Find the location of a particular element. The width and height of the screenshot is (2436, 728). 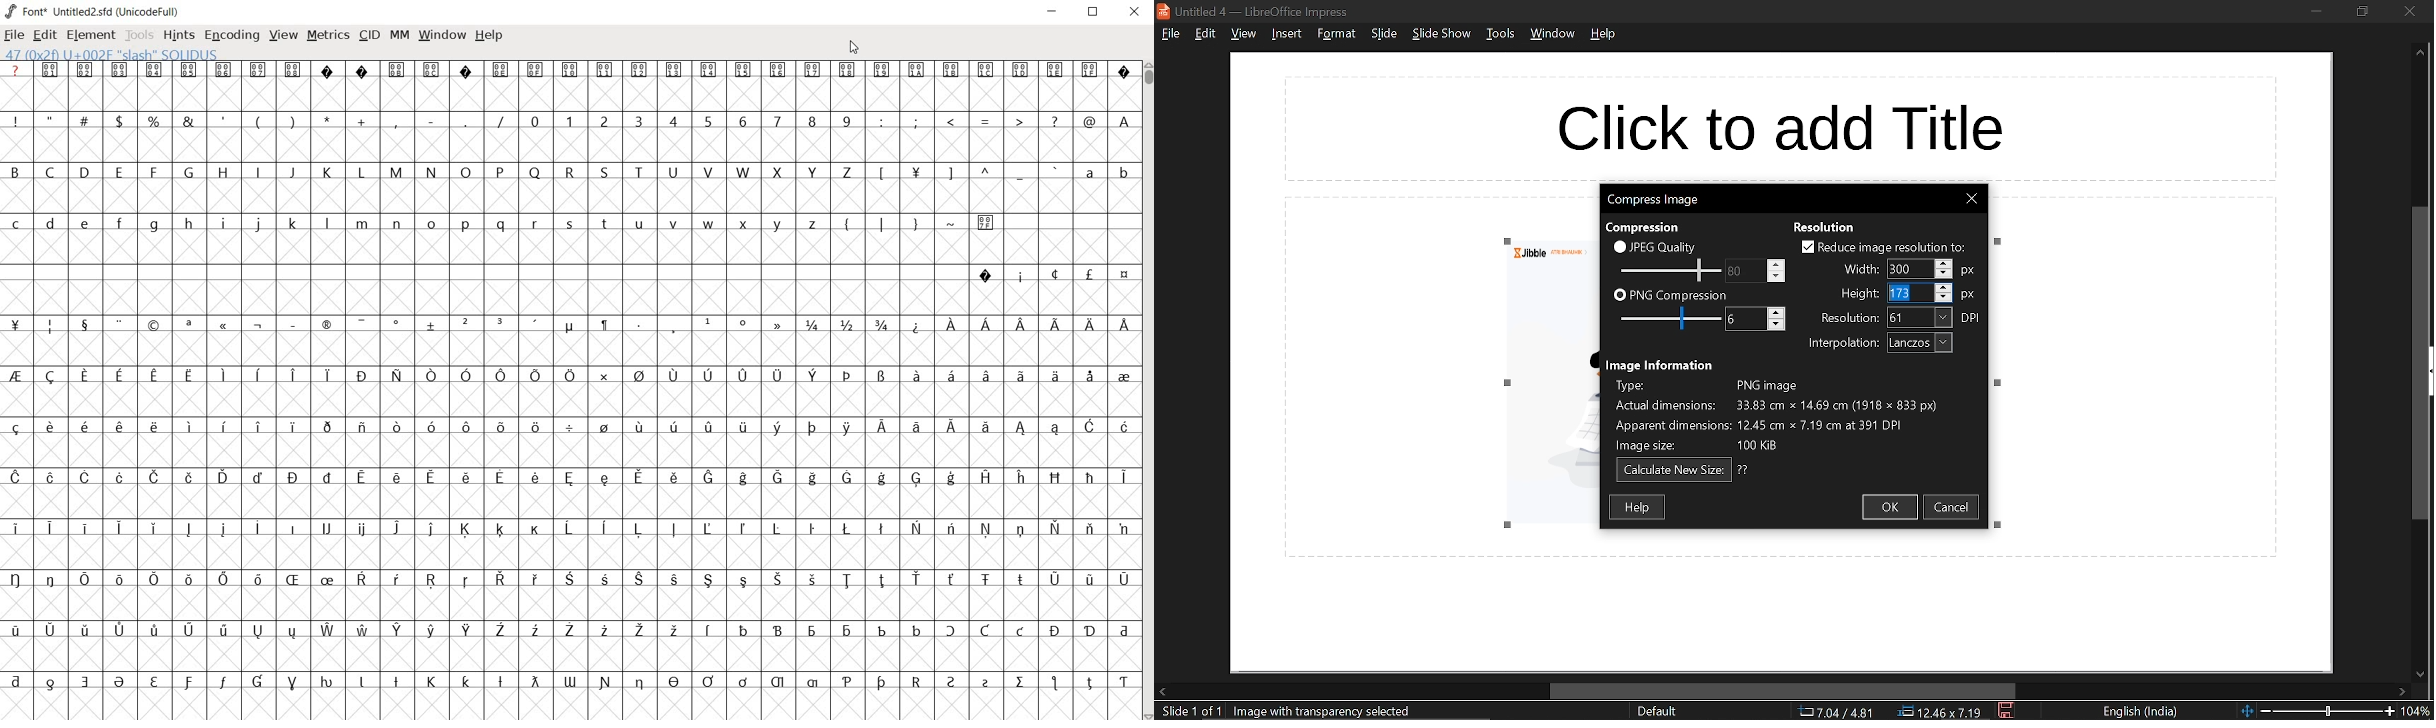

PNG compression is located at coordinates (1680, 294).